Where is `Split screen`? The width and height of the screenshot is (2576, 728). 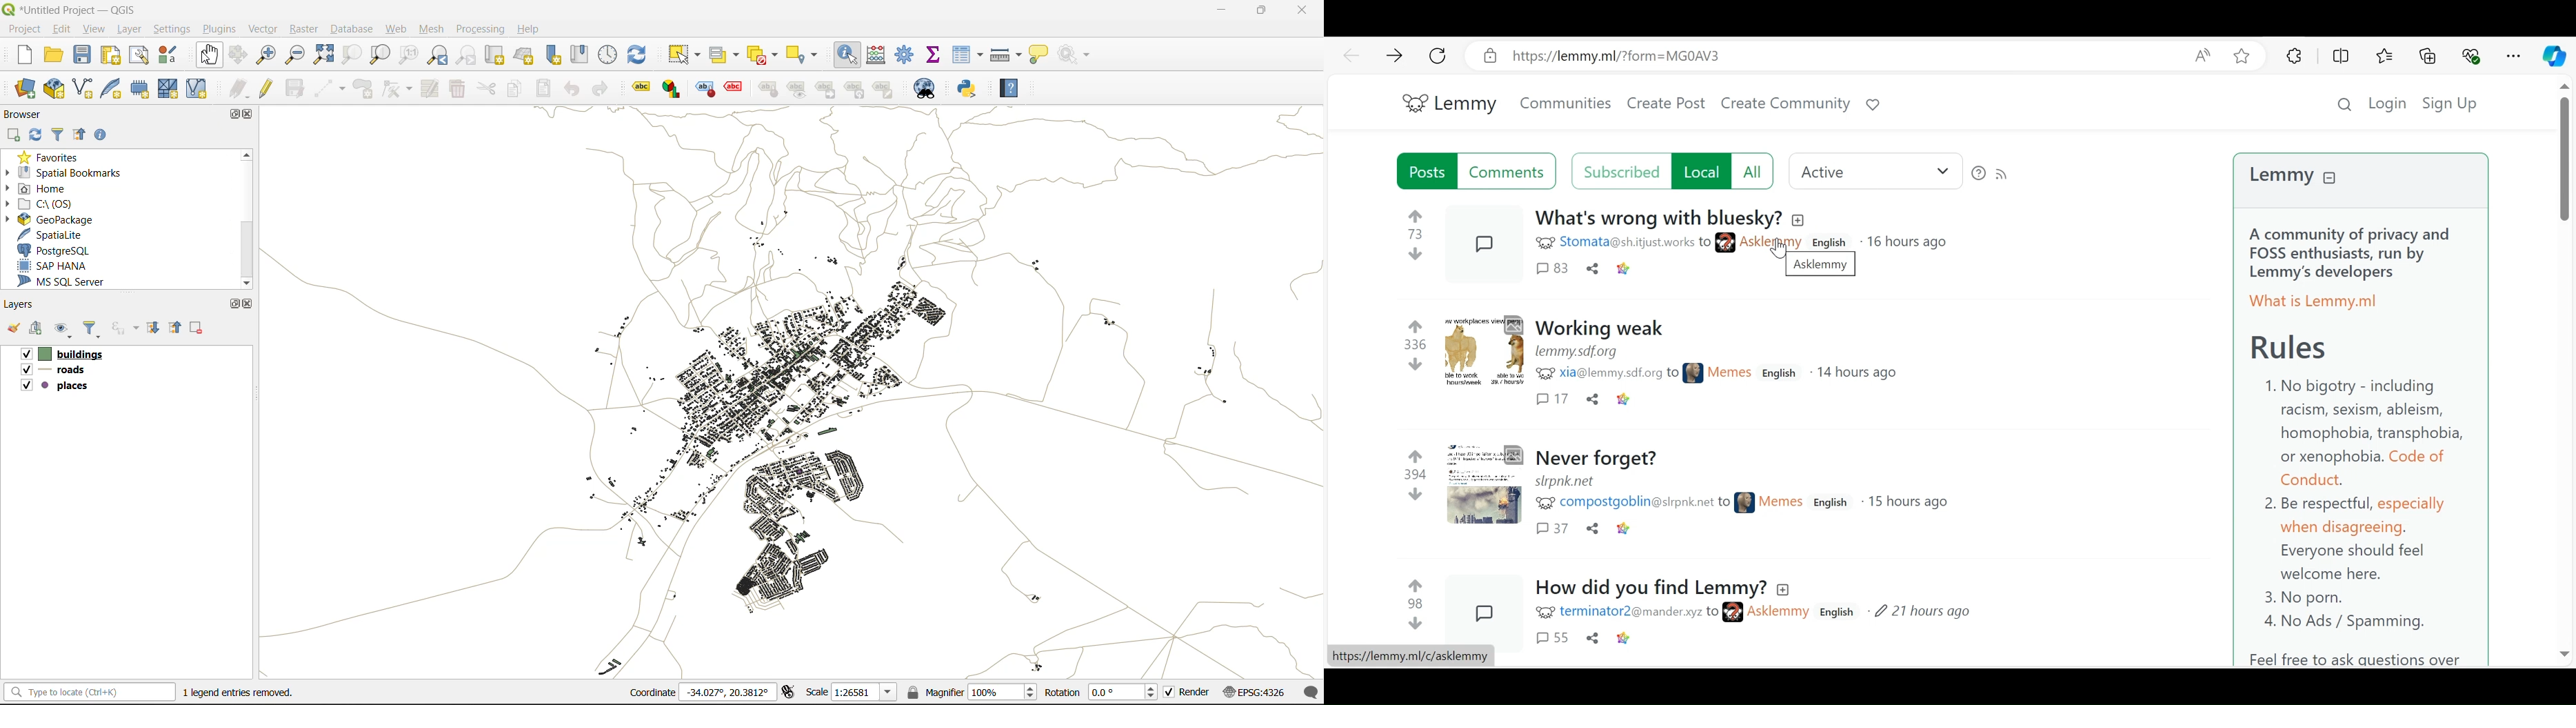 Split screen is located at coordinates (2340, 57).